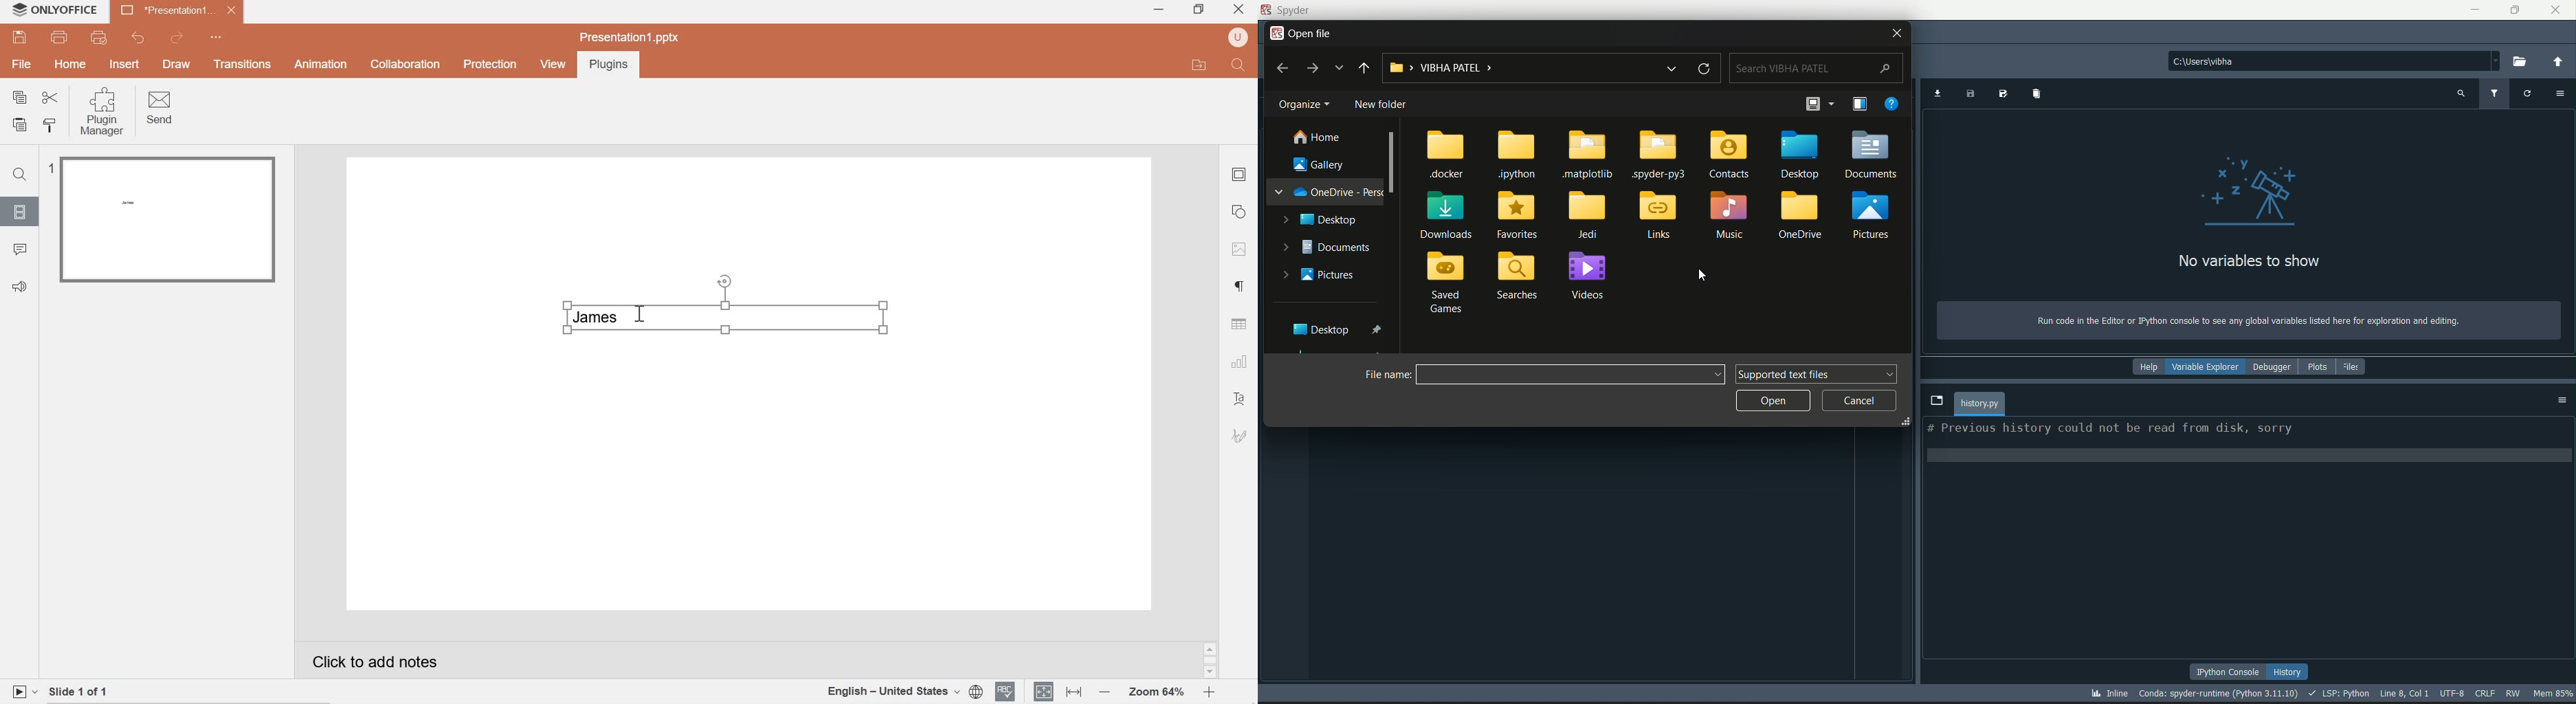 The width and height of the screenshot is (2576, 728). I want to click on open file application, so click(1198, 65).